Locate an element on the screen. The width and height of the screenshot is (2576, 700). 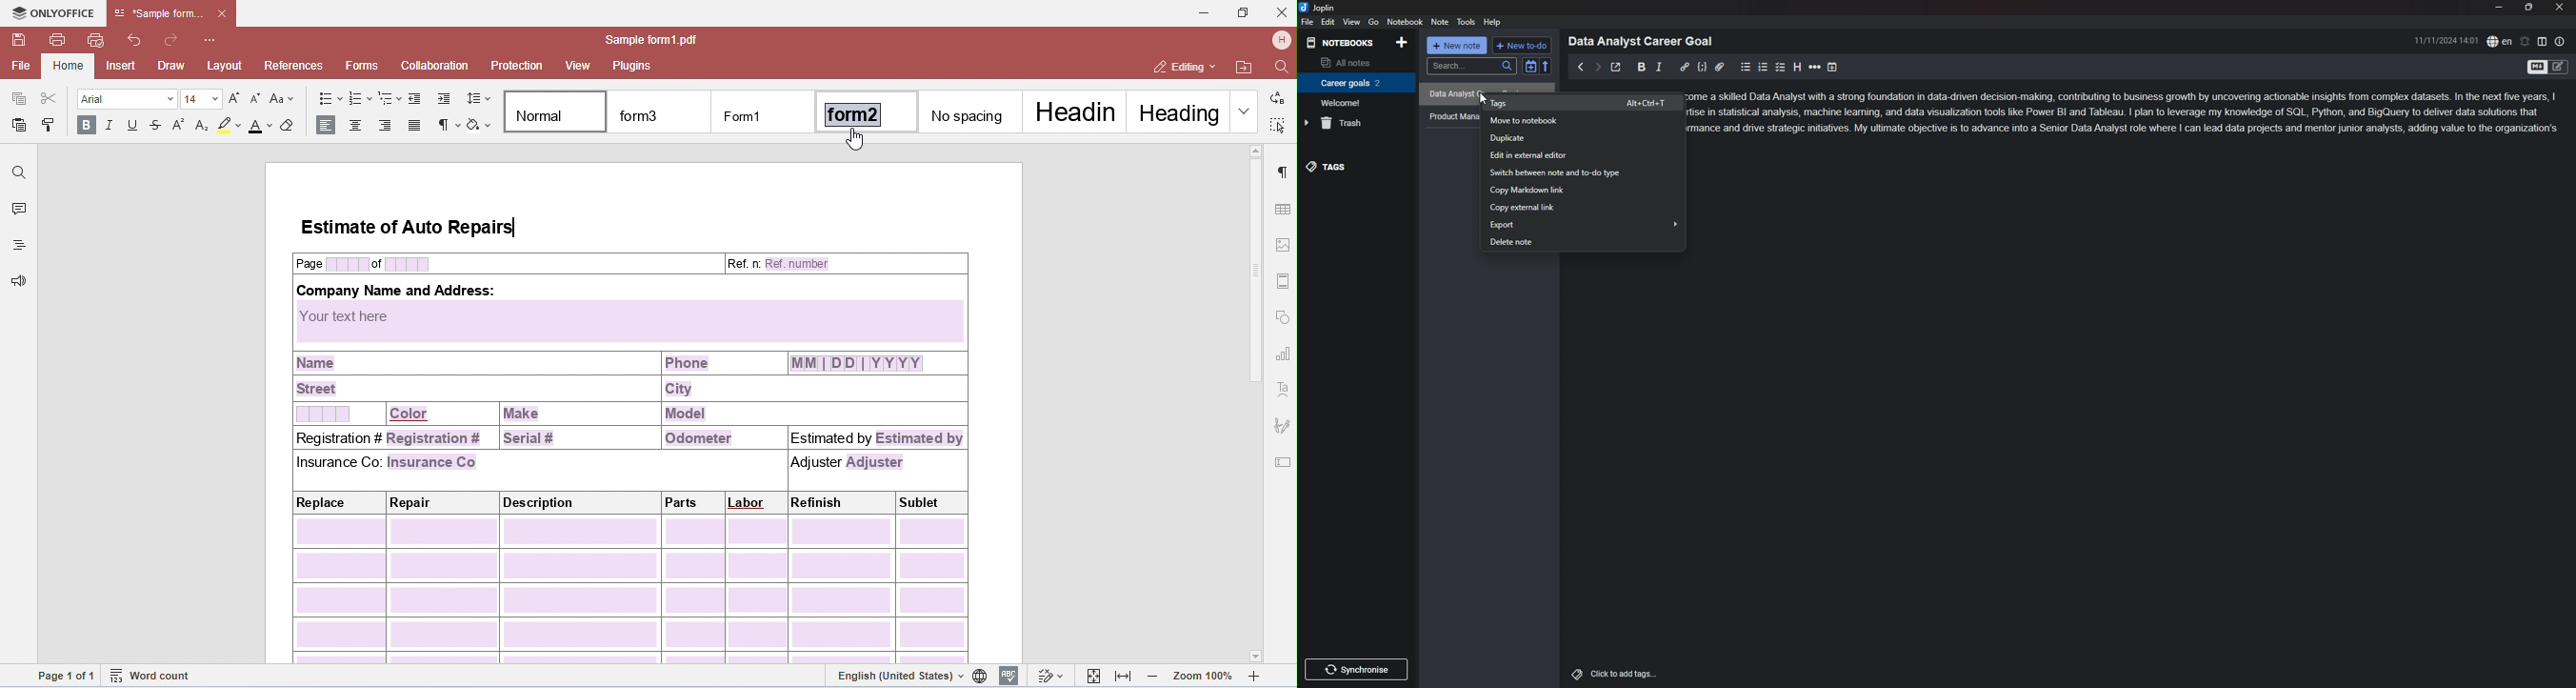
next is located at coordinates (1598, 67).